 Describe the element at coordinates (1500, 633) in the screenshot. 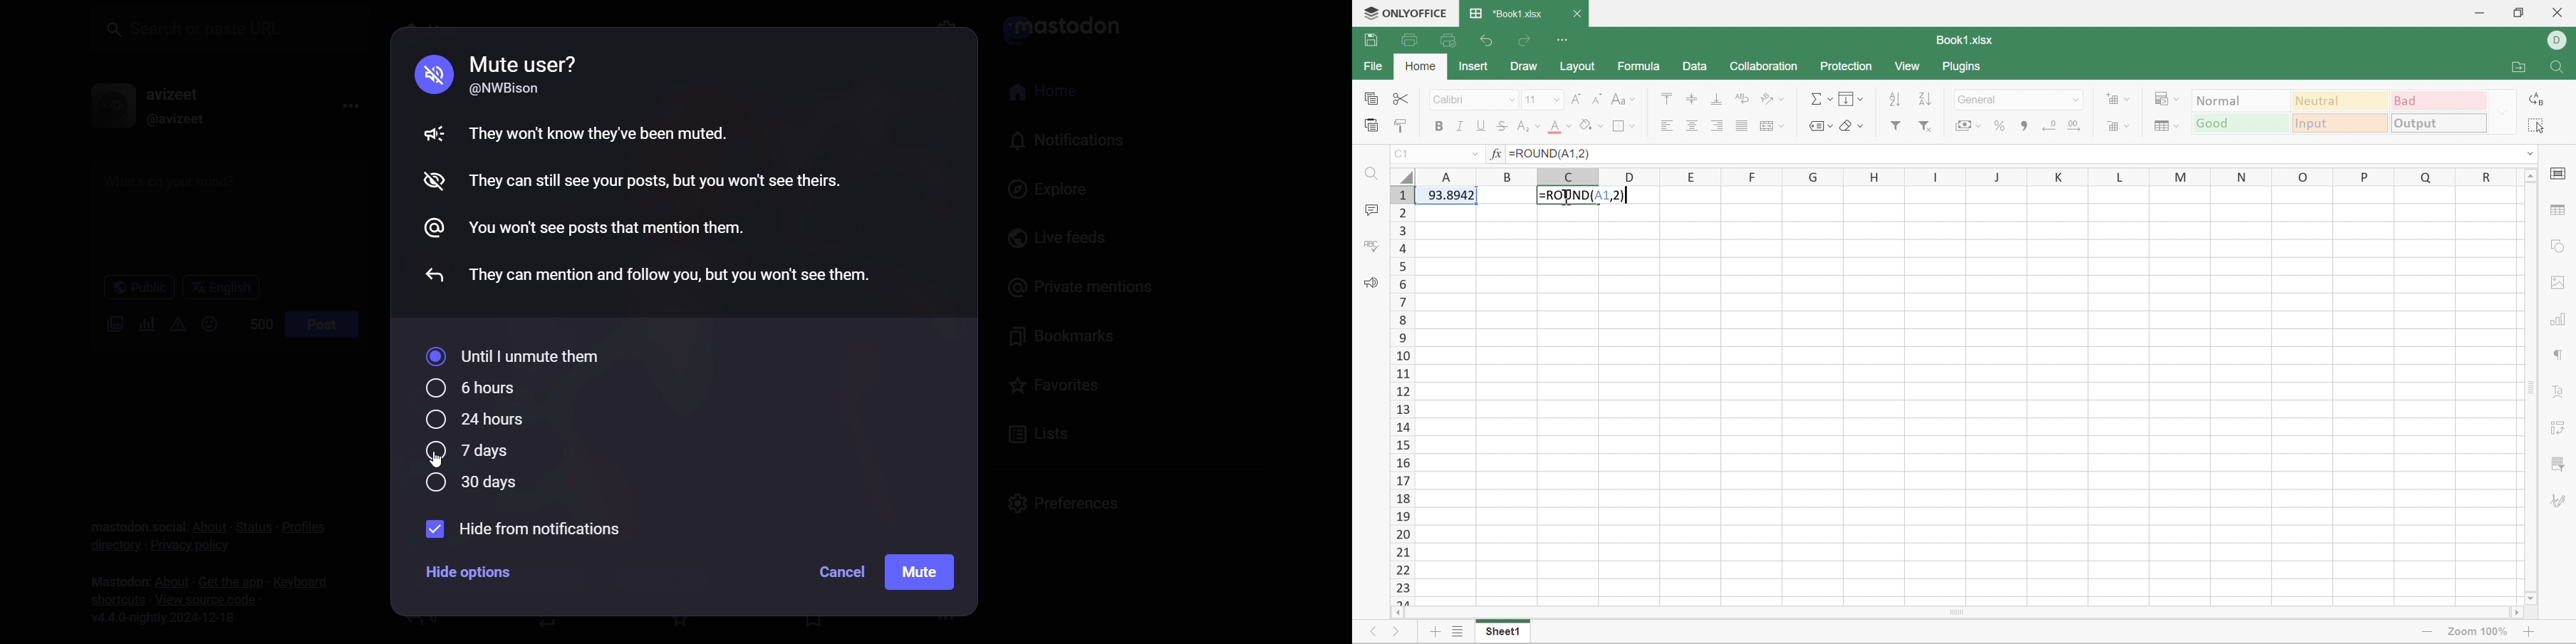

I see `Sheet1` at that location.